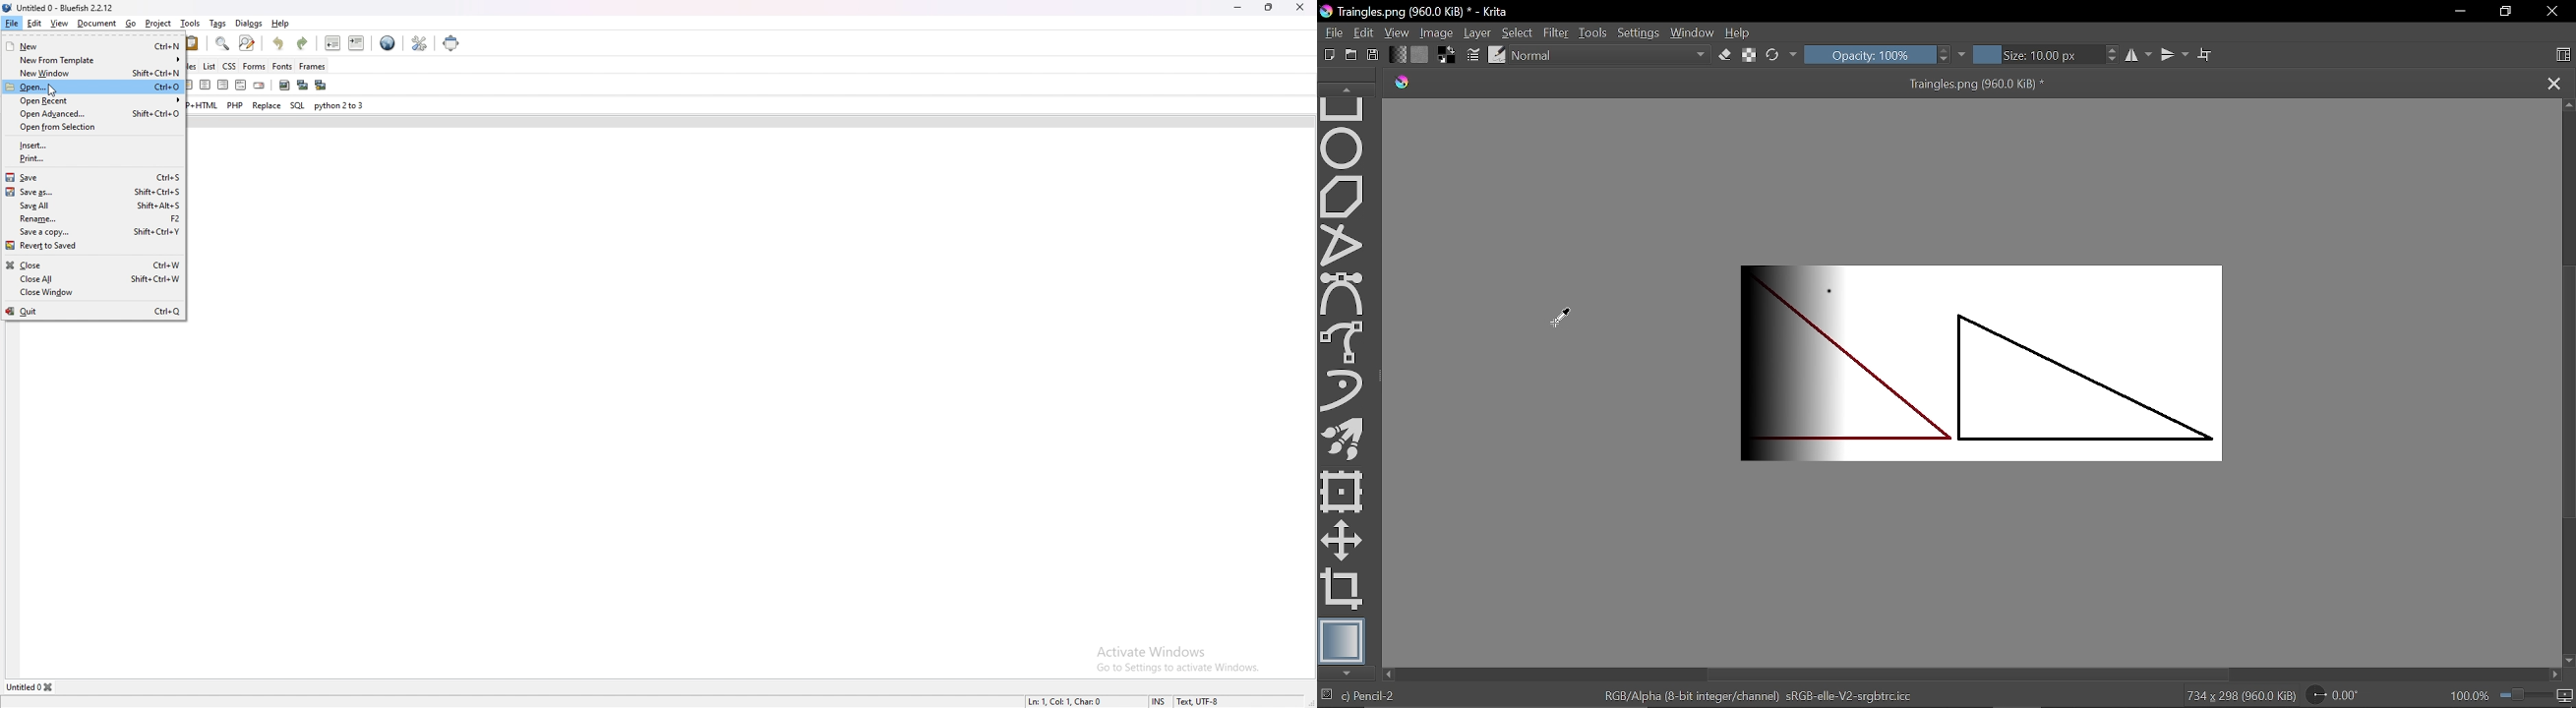  What do you see at coordinates (1498, 54) in the screenshot?
I see `edit brush preset` at bounding box center [1498, 54].